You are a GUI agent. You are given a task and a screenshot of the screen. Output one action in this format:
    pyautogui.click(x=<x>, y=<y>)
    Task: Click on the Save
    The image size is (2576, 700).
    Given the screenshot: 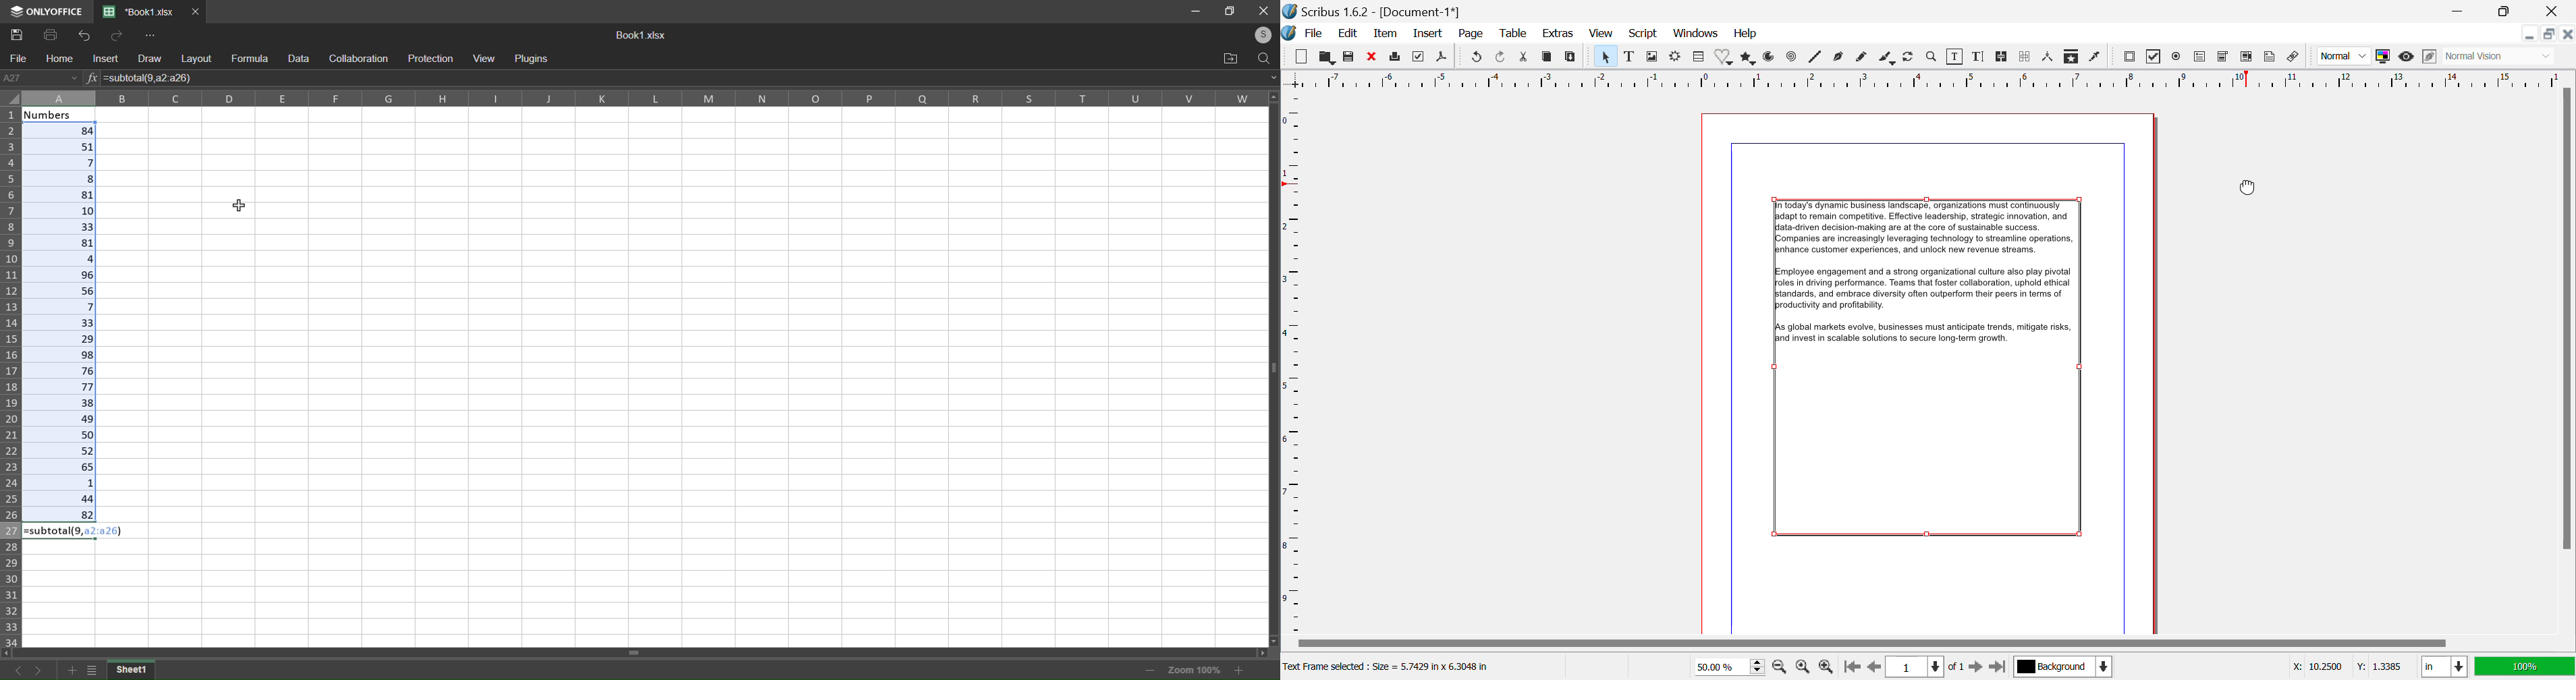 What is the action you would take?
    pyautogui.click(x=1350, y=57)
    